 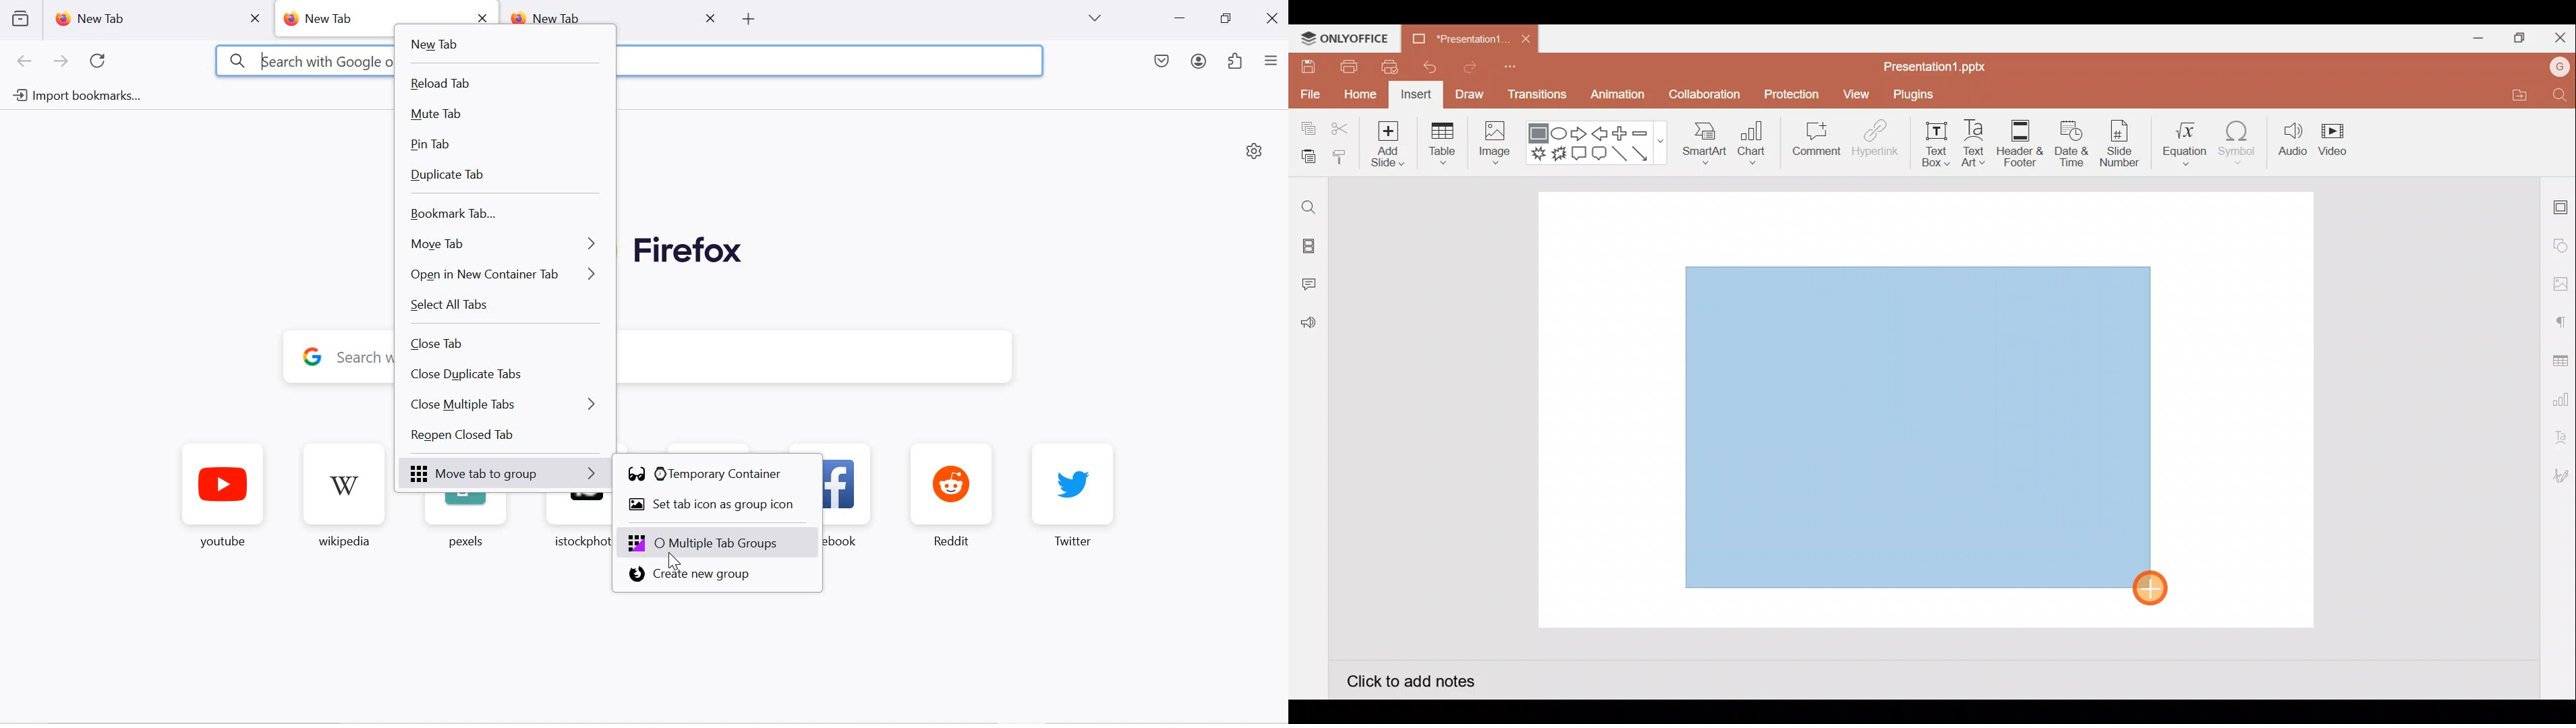 What do you see at coordinates (2238, 139) in the screenshot?
I see `Symbol` at bounding box center [2238, 139].